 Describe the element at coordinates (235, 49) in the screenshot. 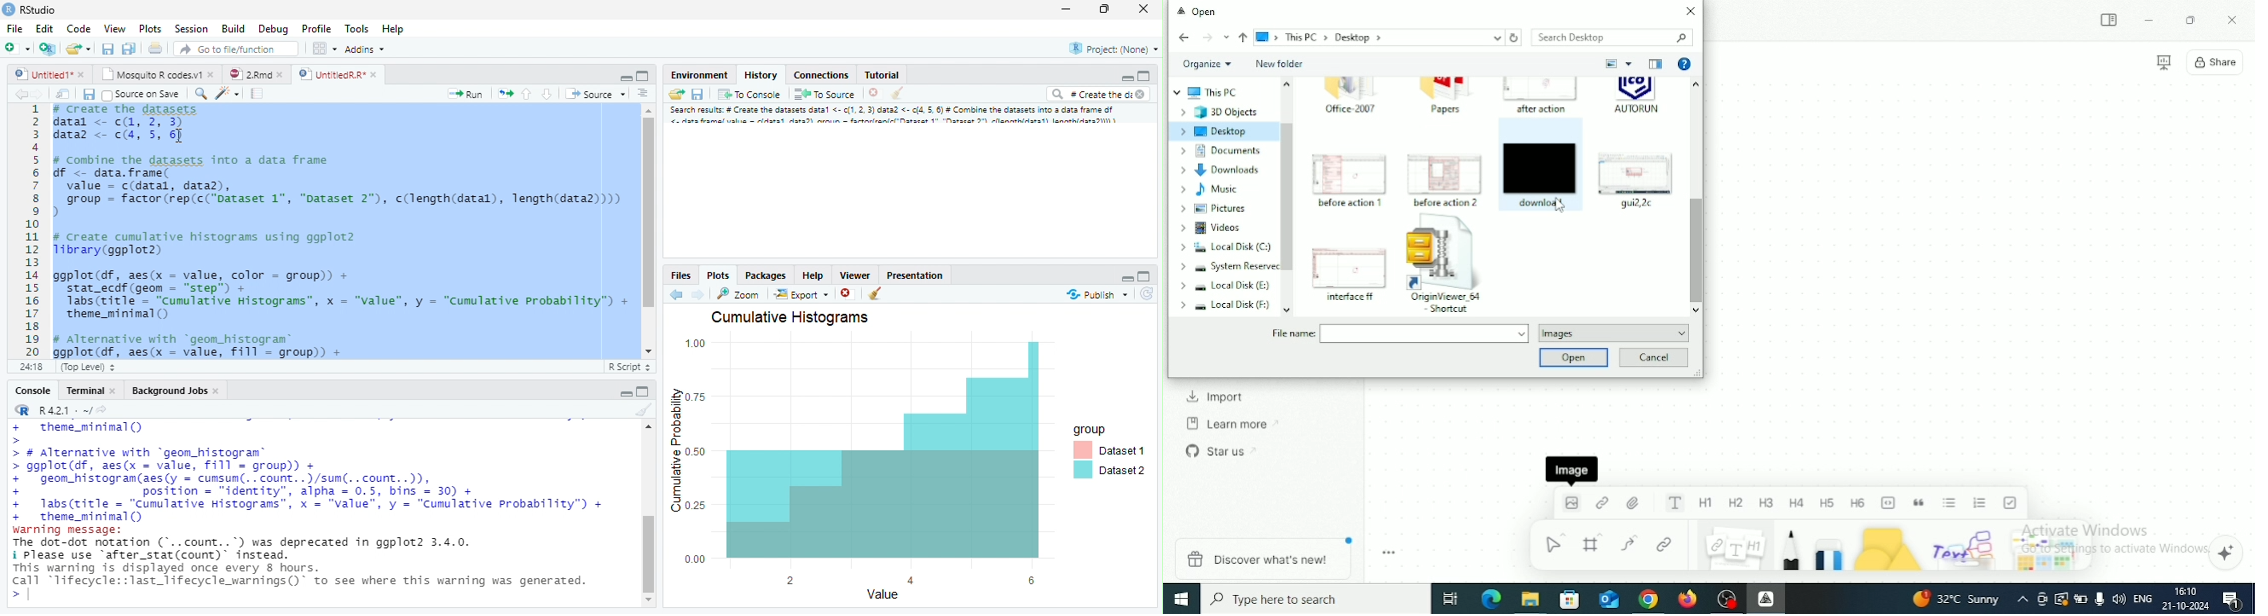

I see `Go to file/function` at that location.